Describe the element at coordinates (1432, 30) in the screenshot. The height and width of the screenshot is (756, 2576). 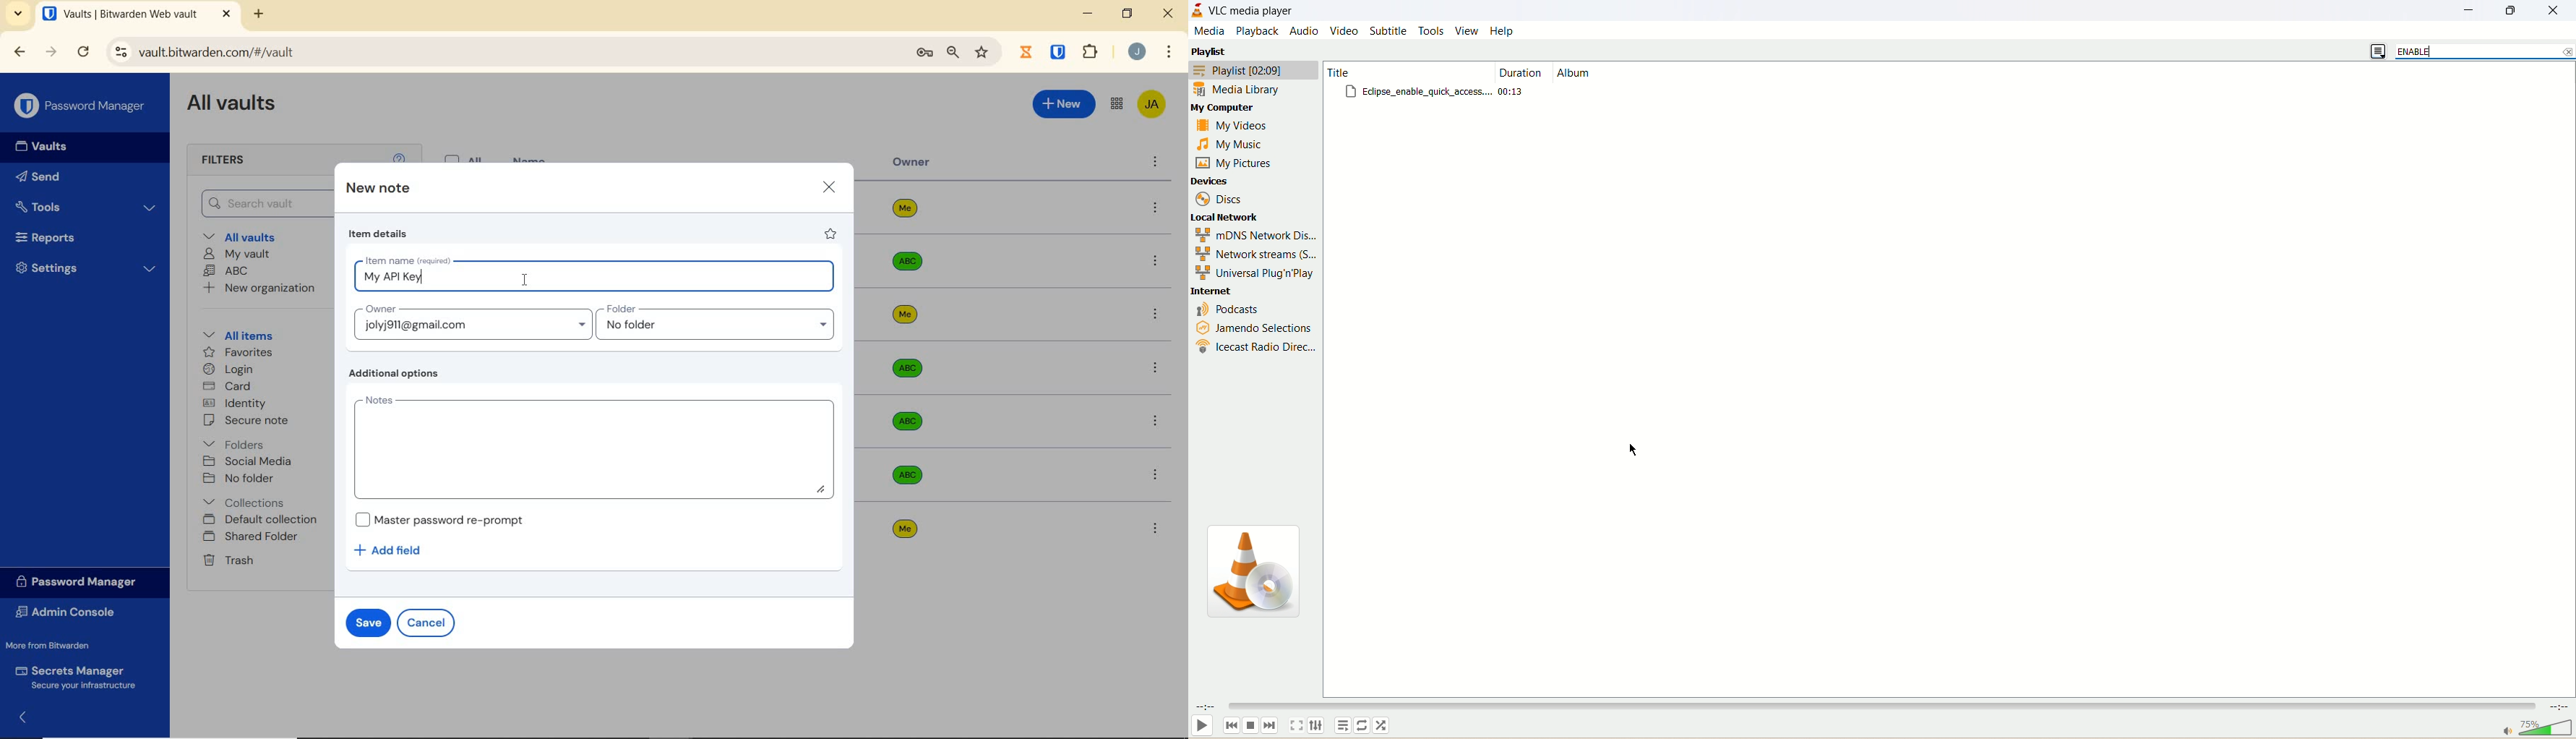
I see `tools` at that location.